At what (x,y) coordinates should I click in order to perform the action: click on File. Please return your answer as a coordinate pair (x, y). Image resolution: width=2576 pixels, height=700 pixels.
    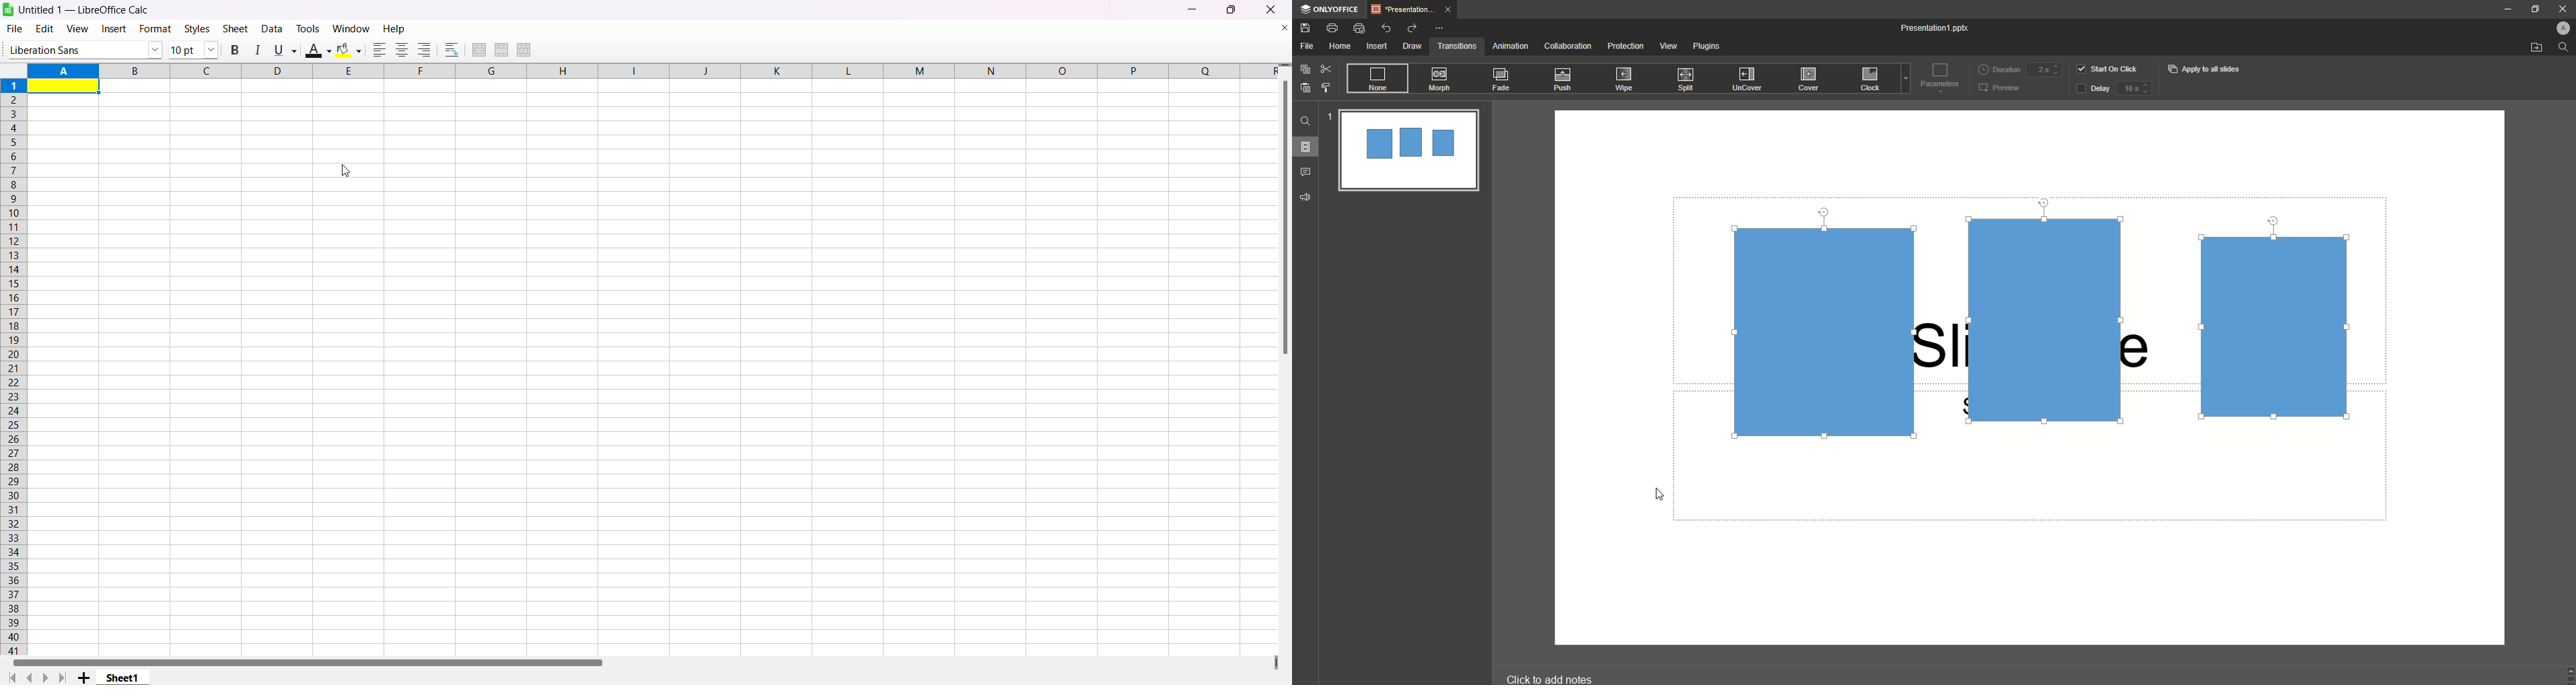
    Looking at the image, I should click on (1307, 46).